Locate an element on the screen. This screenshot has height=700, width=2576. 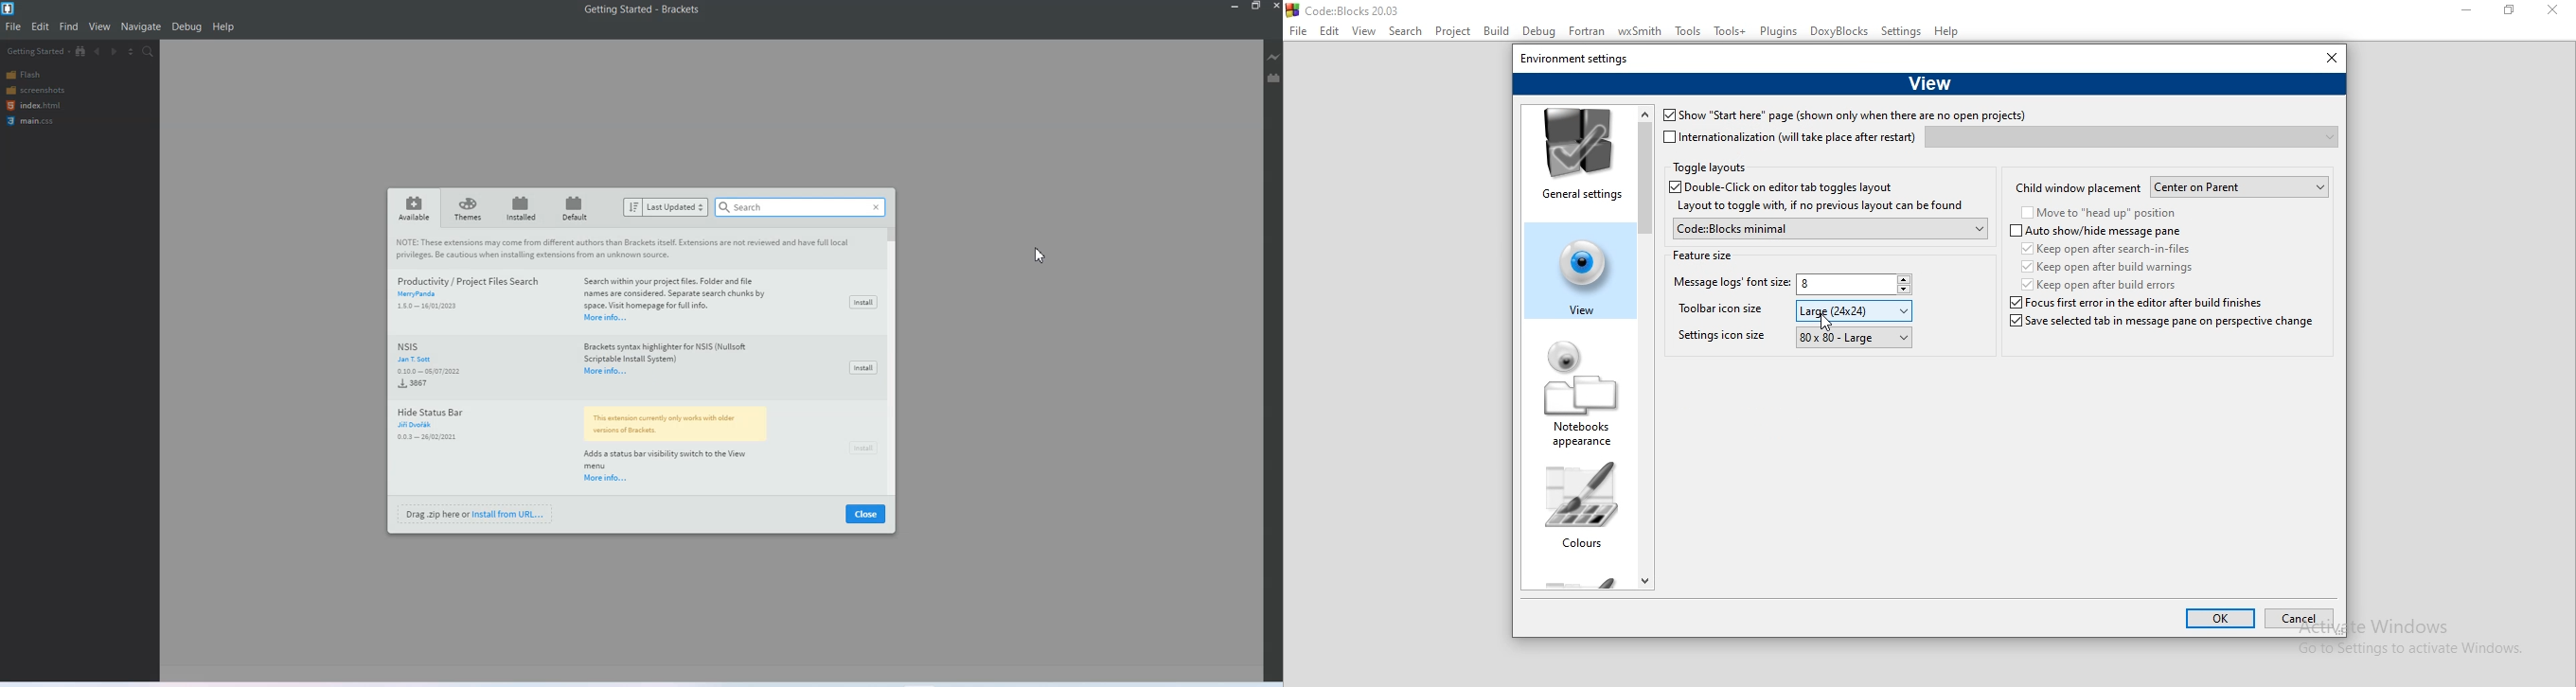
Bulid is located at coordinates (1496, 30).